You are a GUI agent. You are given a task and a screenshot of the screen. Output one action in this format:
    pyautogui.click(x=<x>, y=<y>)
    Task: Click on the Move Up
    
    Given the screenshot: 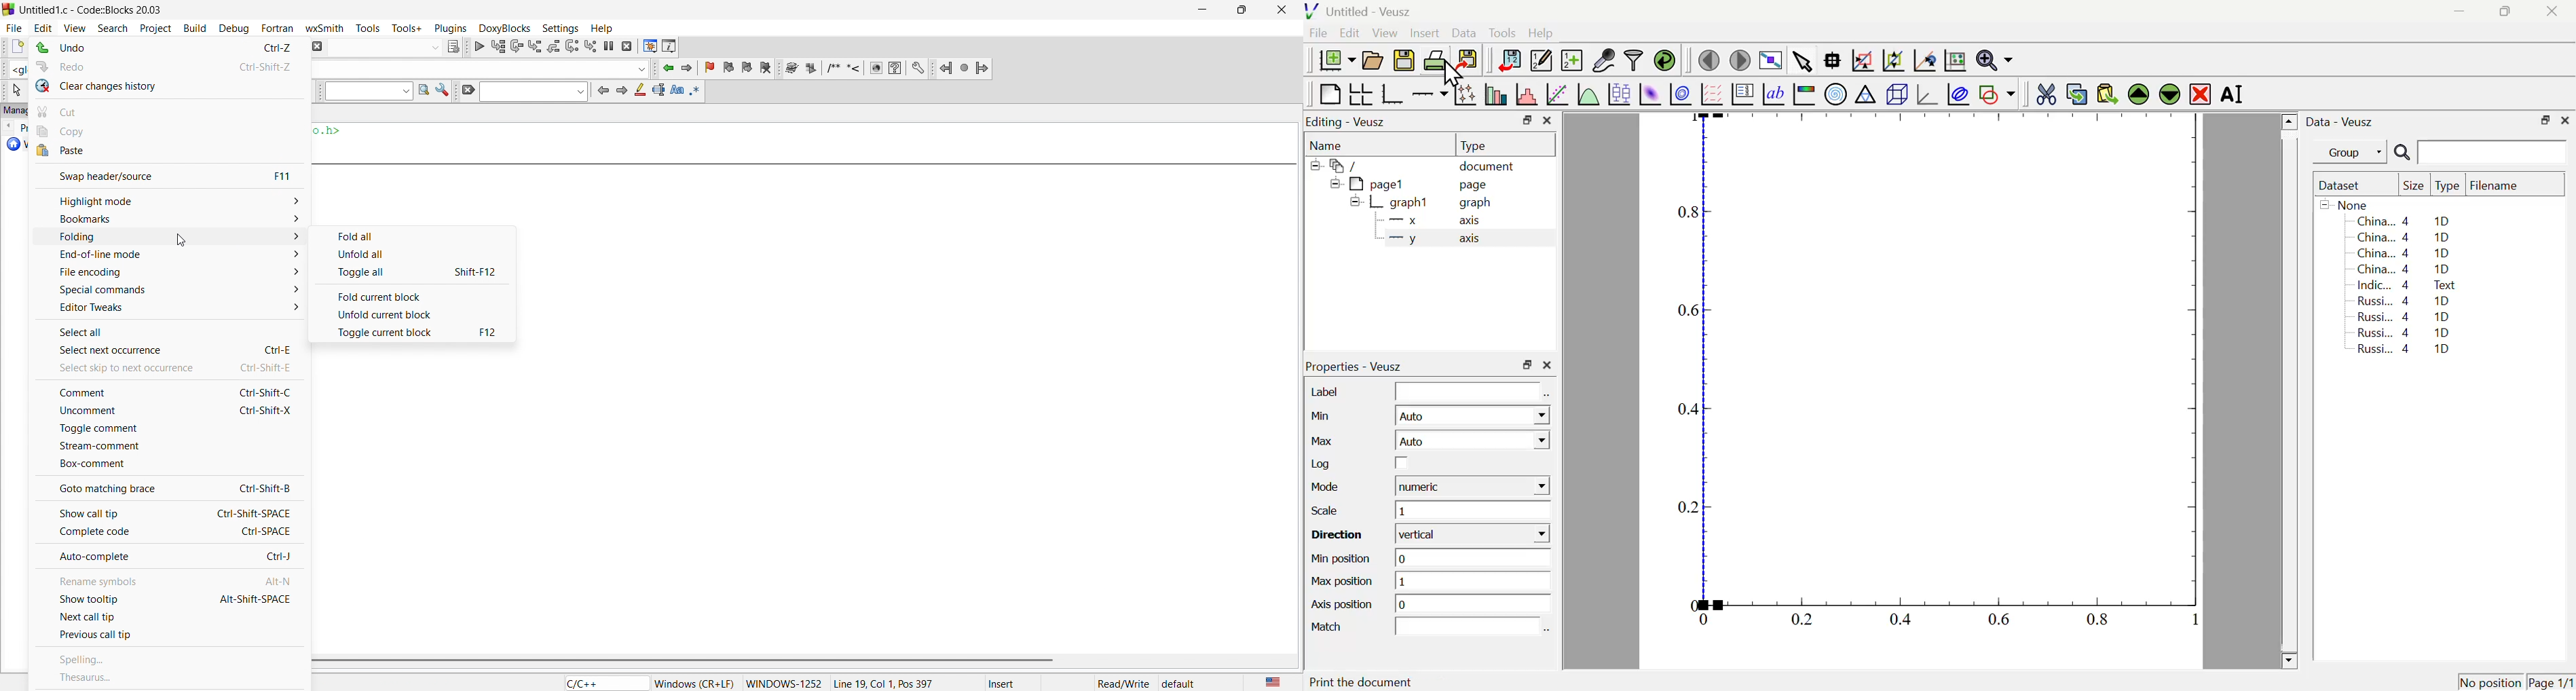 What is the action you would take?
    pyautogui.click(x=2140, y=95)
    